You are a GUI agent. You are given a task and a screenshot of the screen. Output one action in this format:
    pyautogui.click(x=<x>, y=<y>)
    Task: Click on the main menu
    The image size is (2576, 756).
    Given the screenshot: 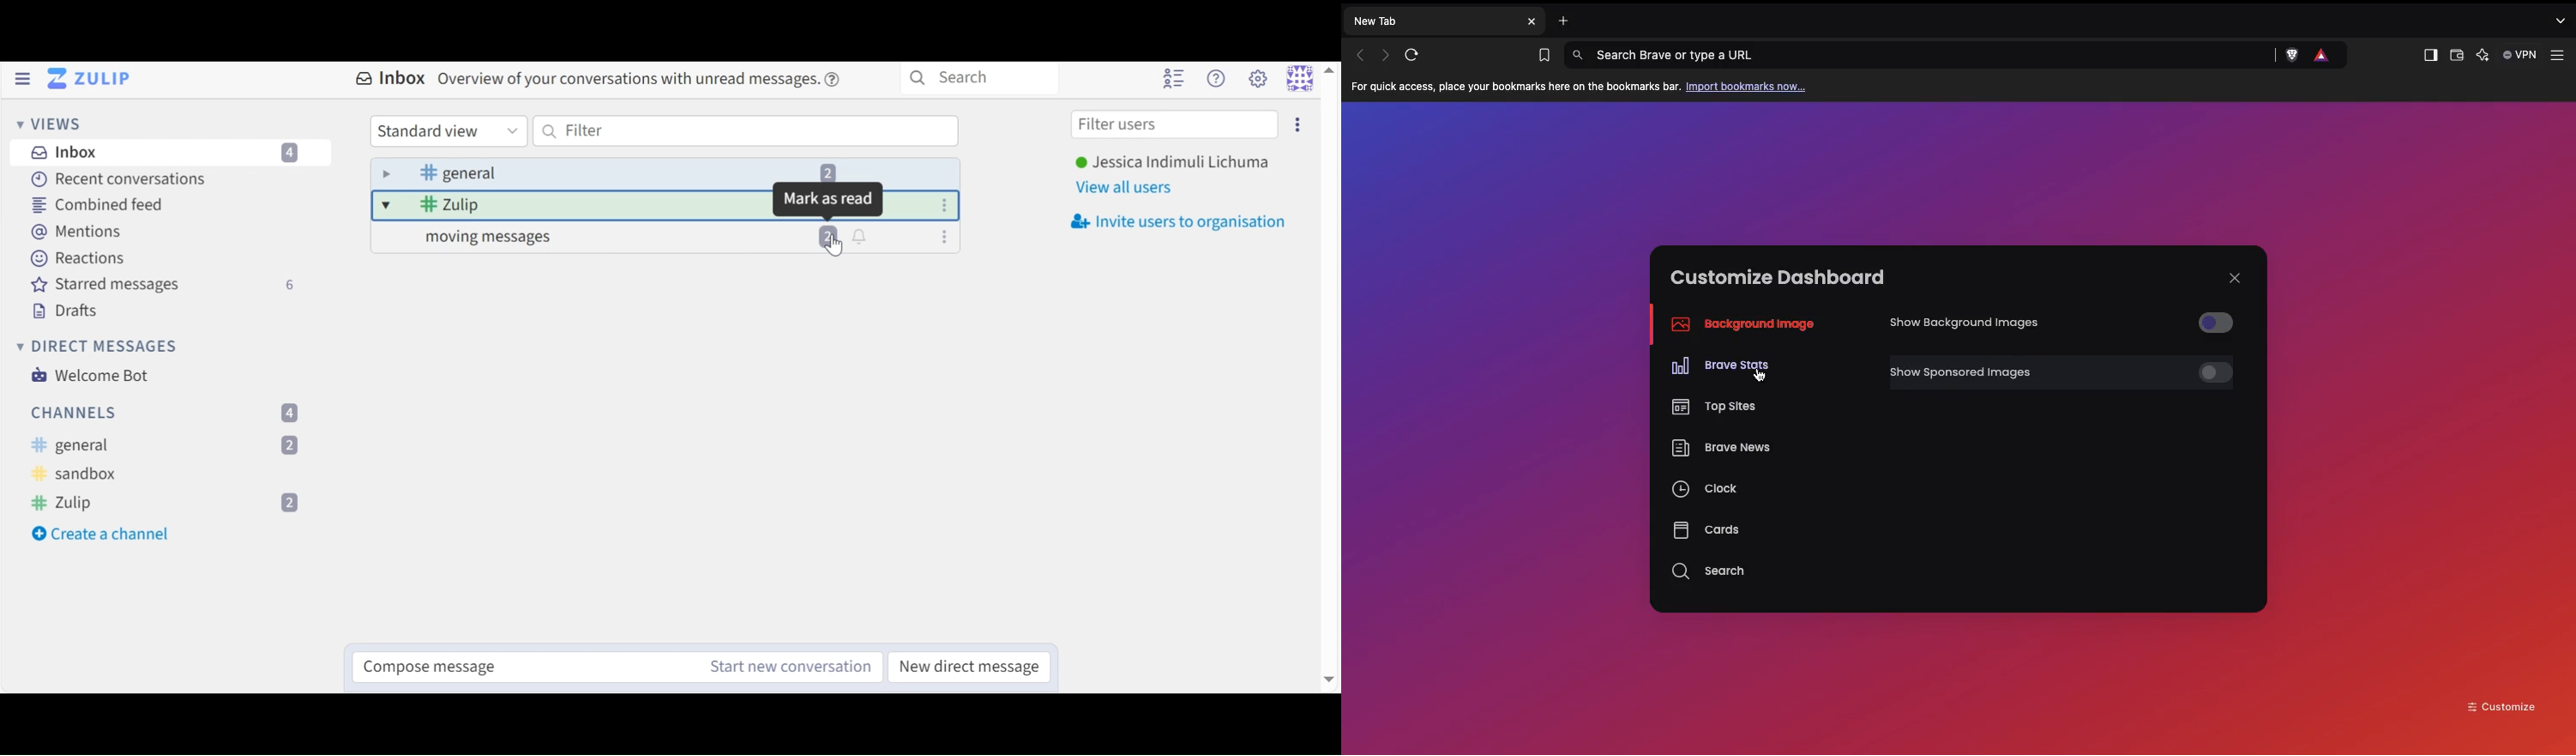 What is the action you would take?
    pyautogui.click(x=1257, y=79)
    